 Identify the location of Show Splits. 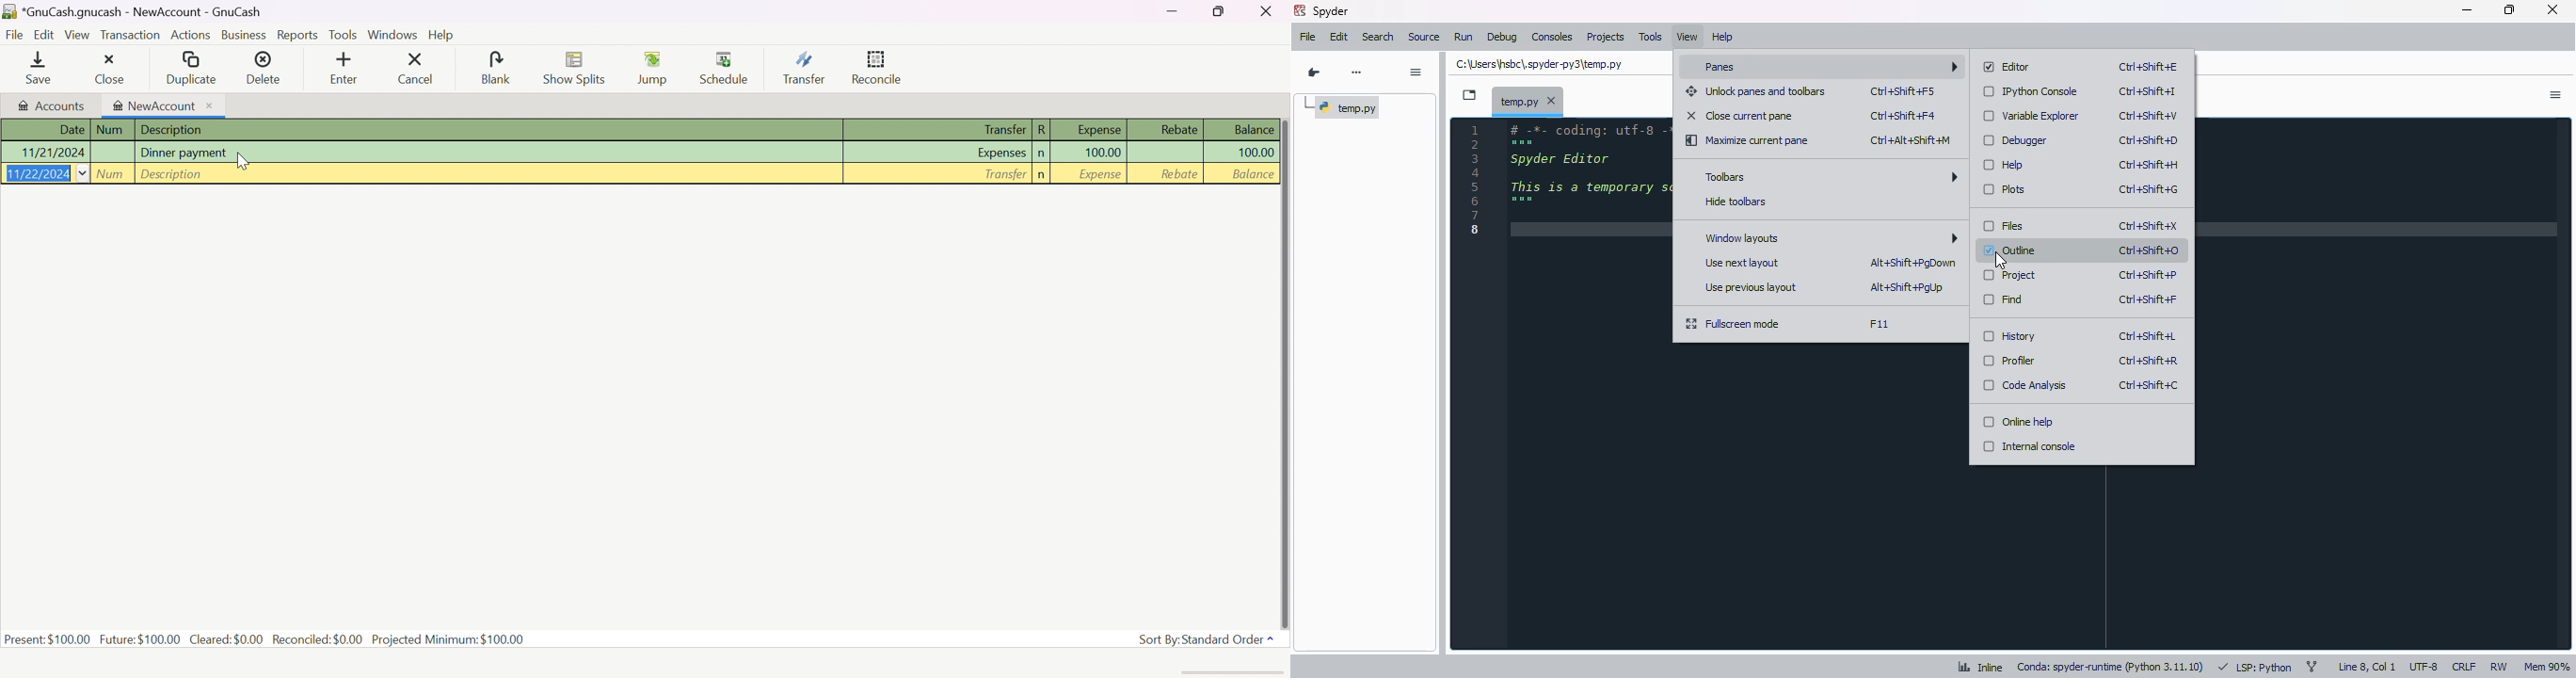
(572, 69).